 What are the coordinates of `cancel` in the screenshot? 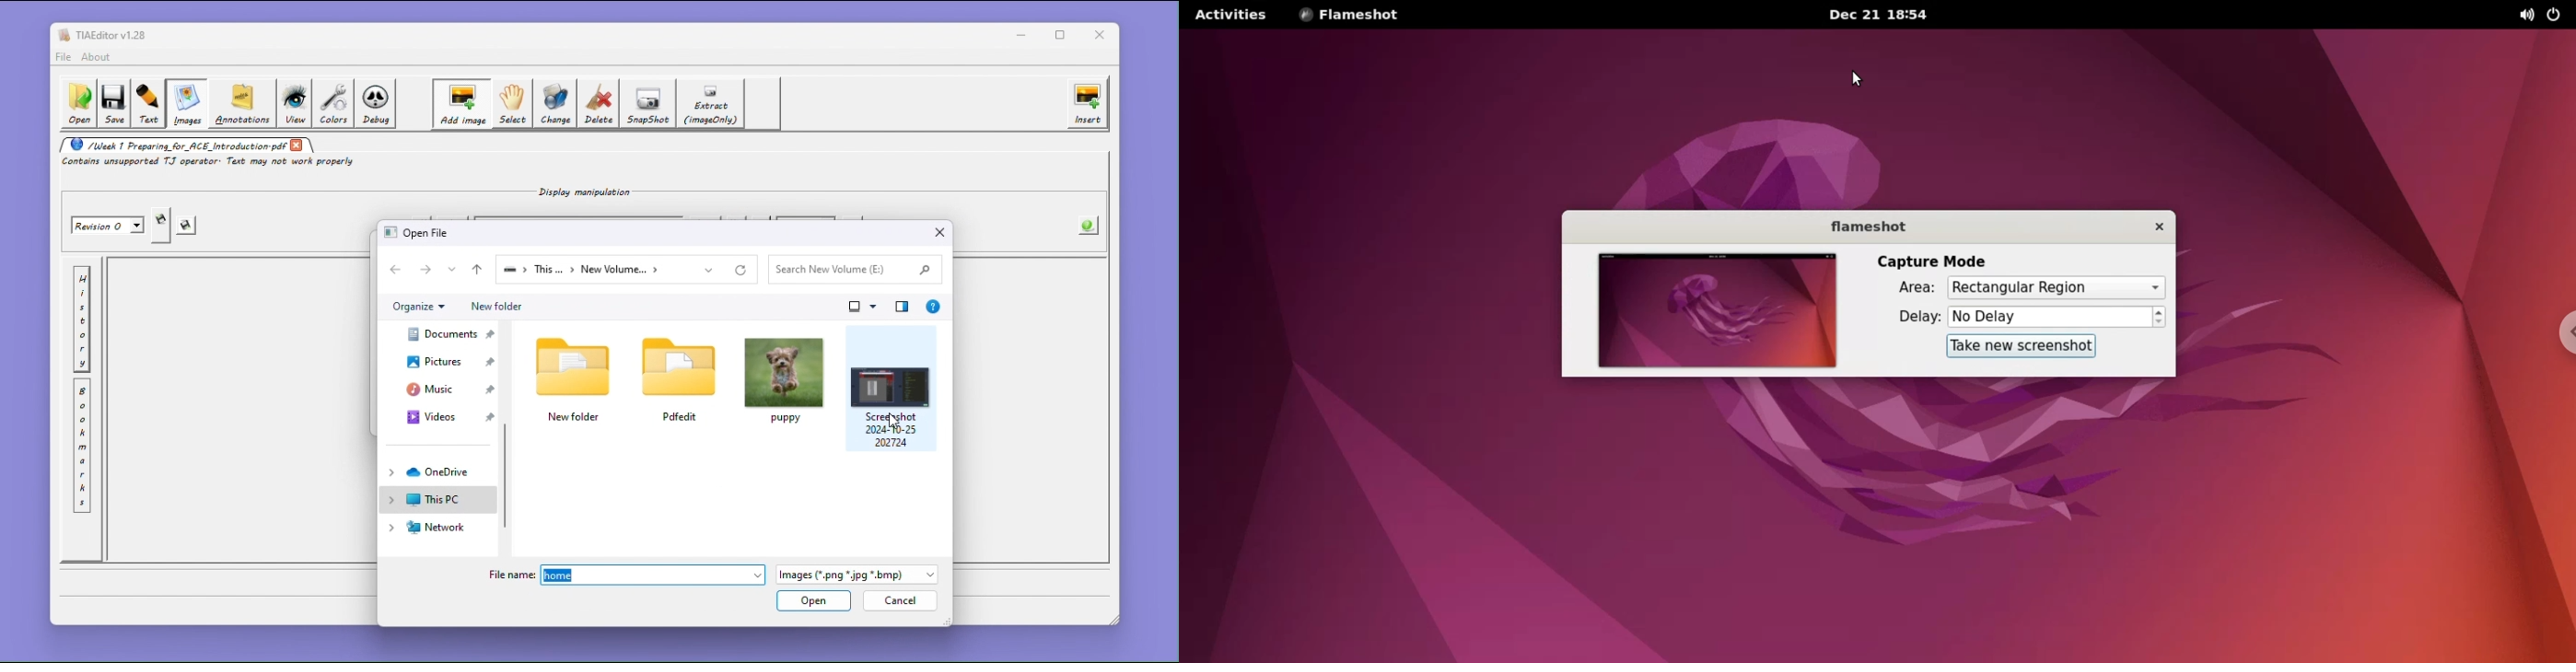 It's located at (898, 602).